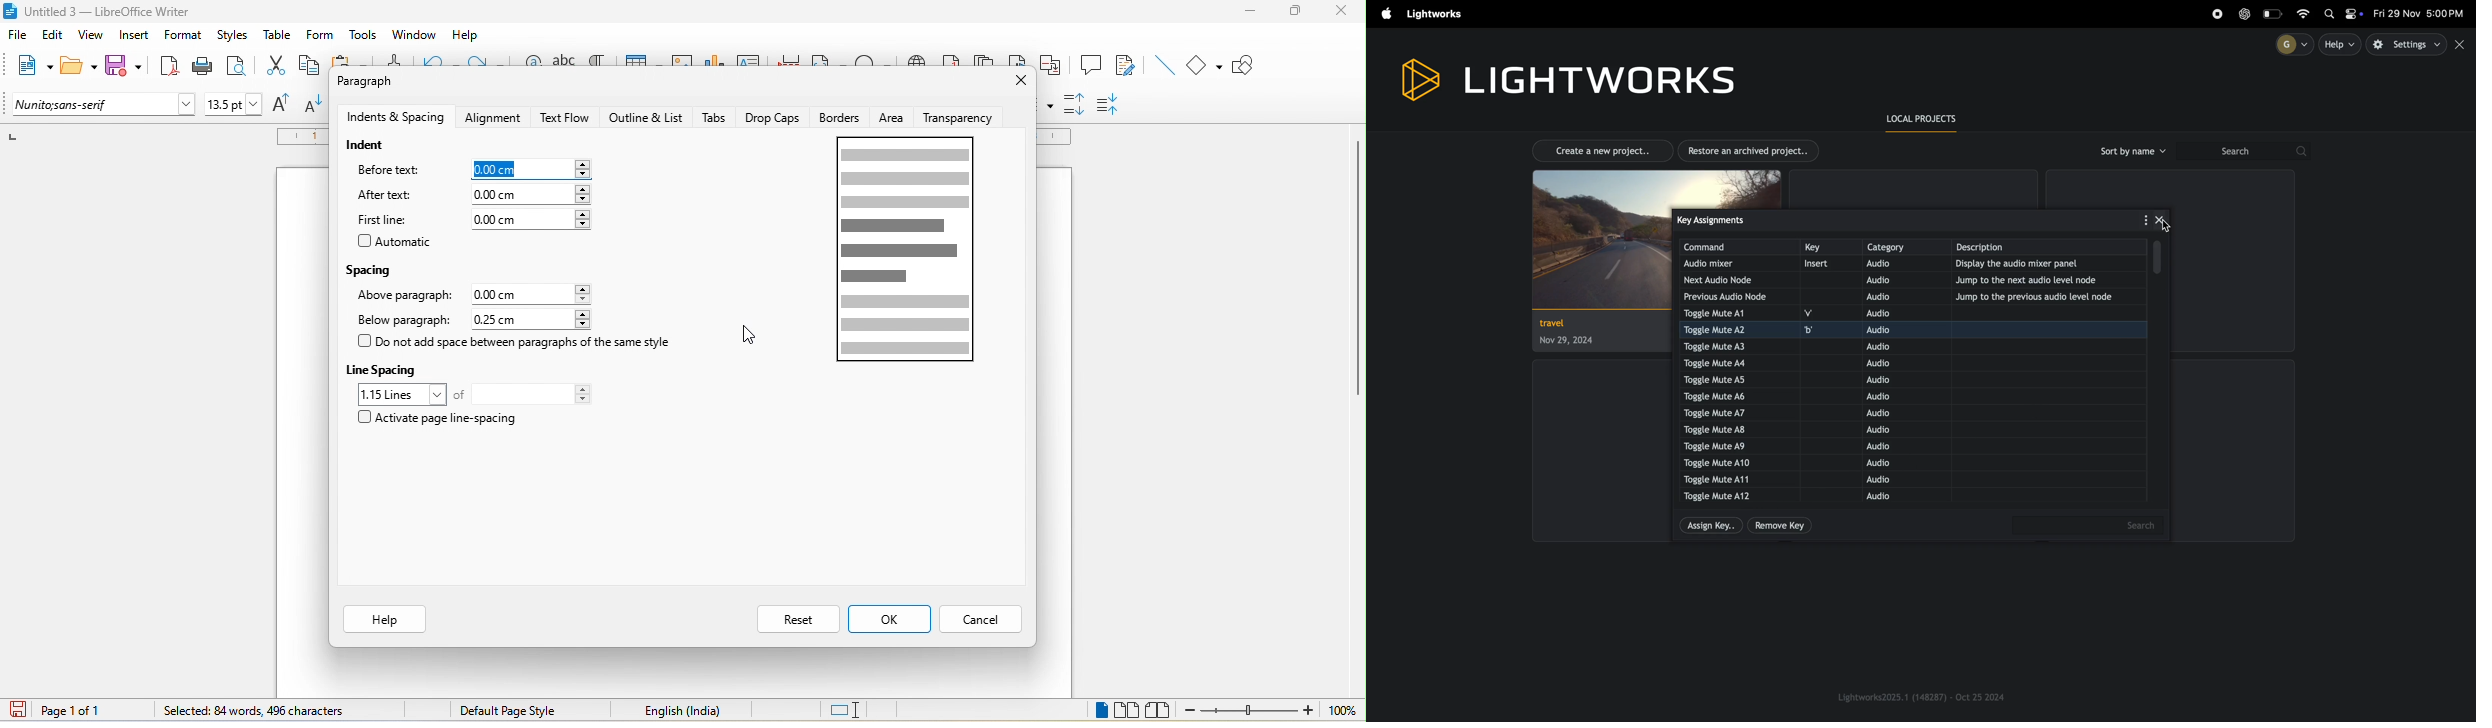 This screenshot has width=2492, height=728. Describe the element at coordinates (516, 295) in the screenshot. I see `0.00 cm` at that location.